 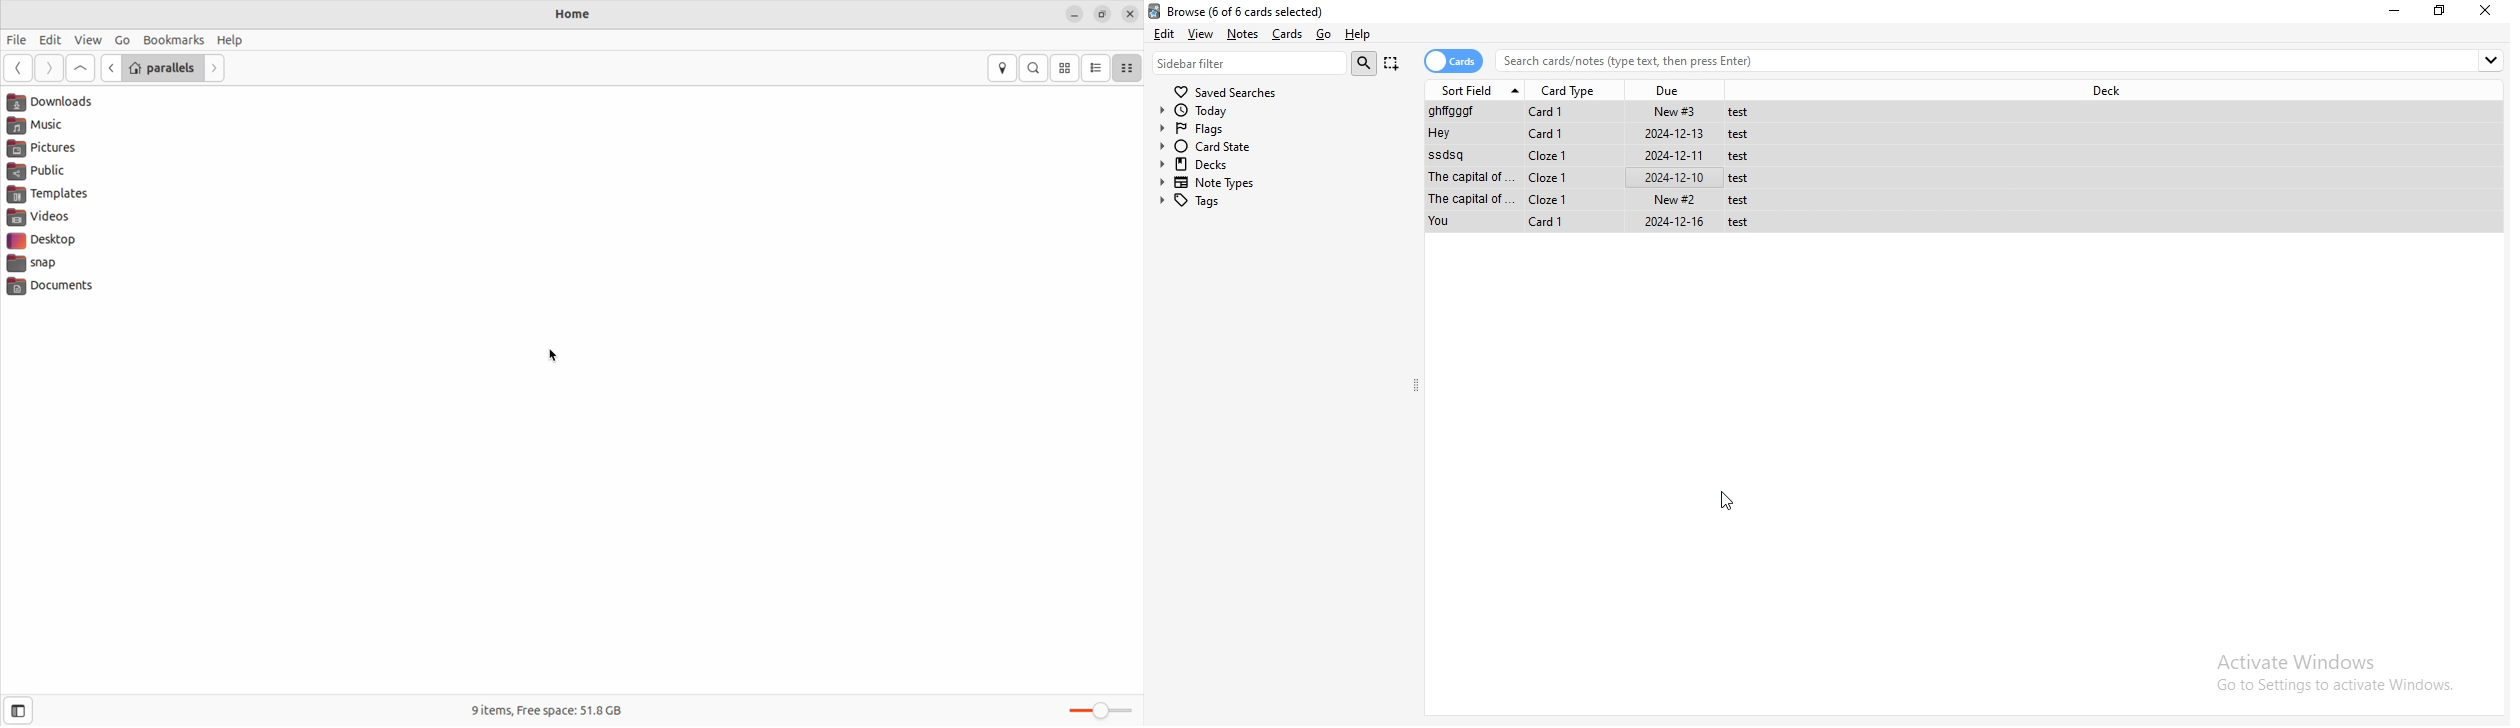 I want to click on cards, so click(x=1455, y=61).